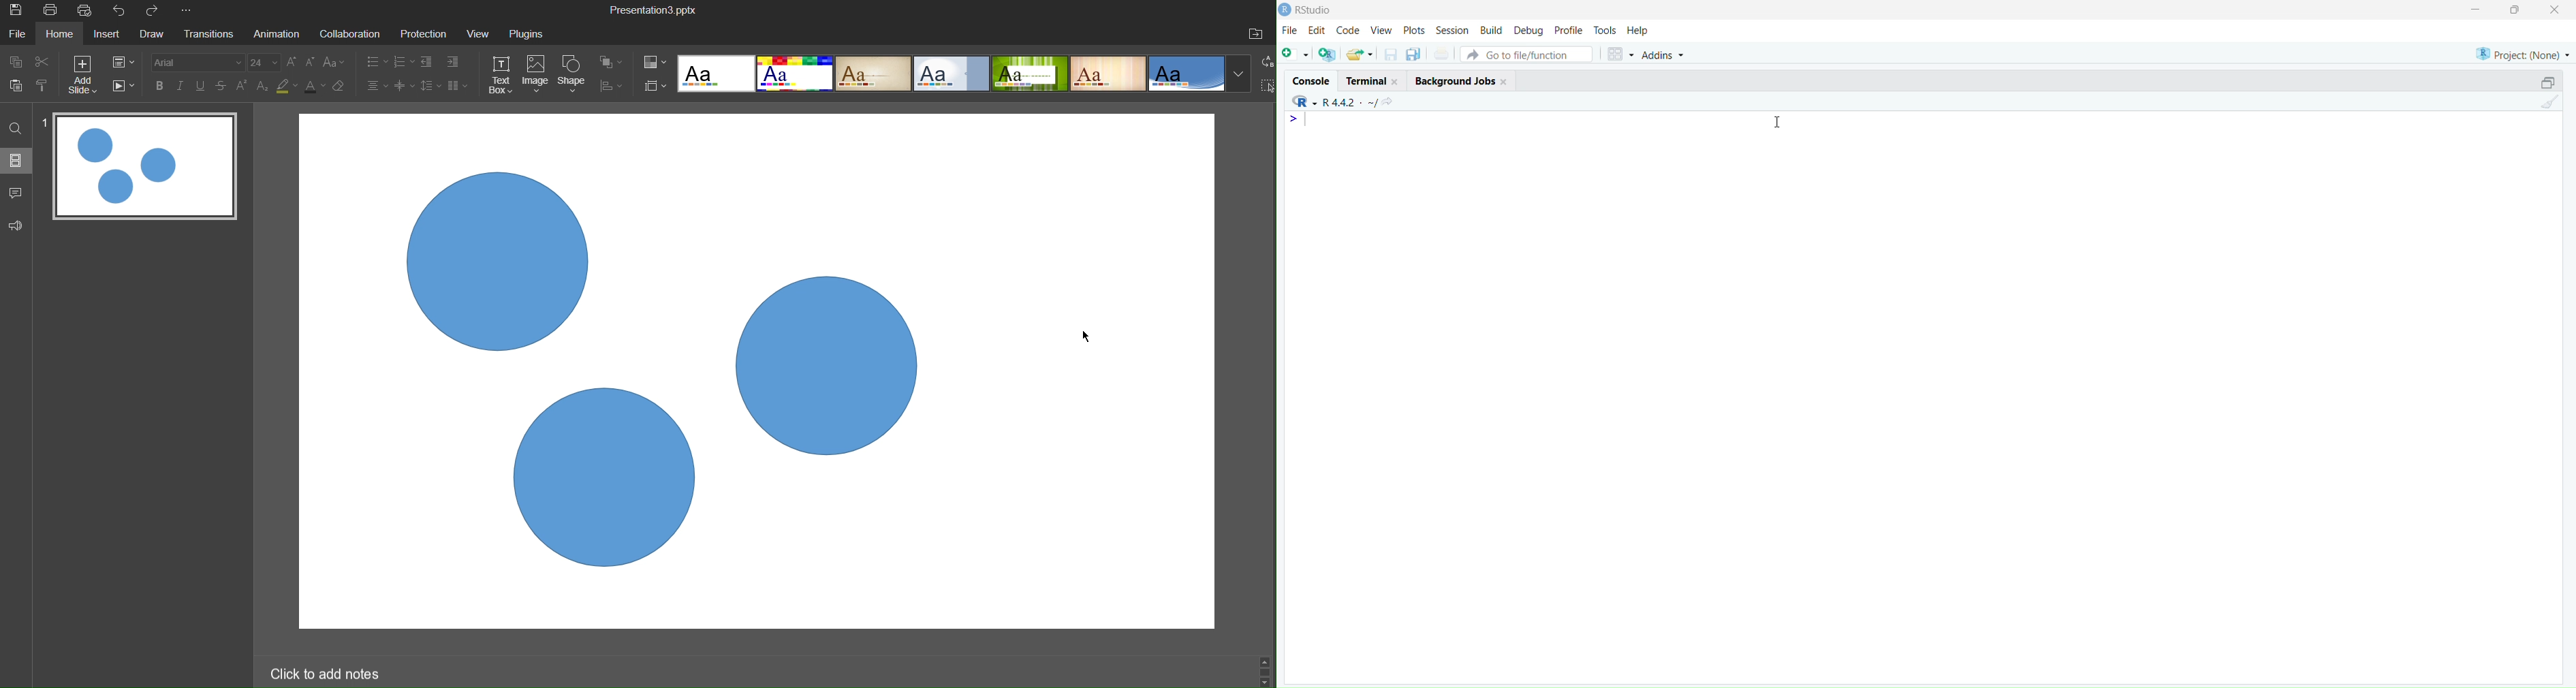 The width and height of the screenshot is (2576, 700). Describe the element at coordinates (602, 475) in the screenshot. I see `Shape 3` at that location.